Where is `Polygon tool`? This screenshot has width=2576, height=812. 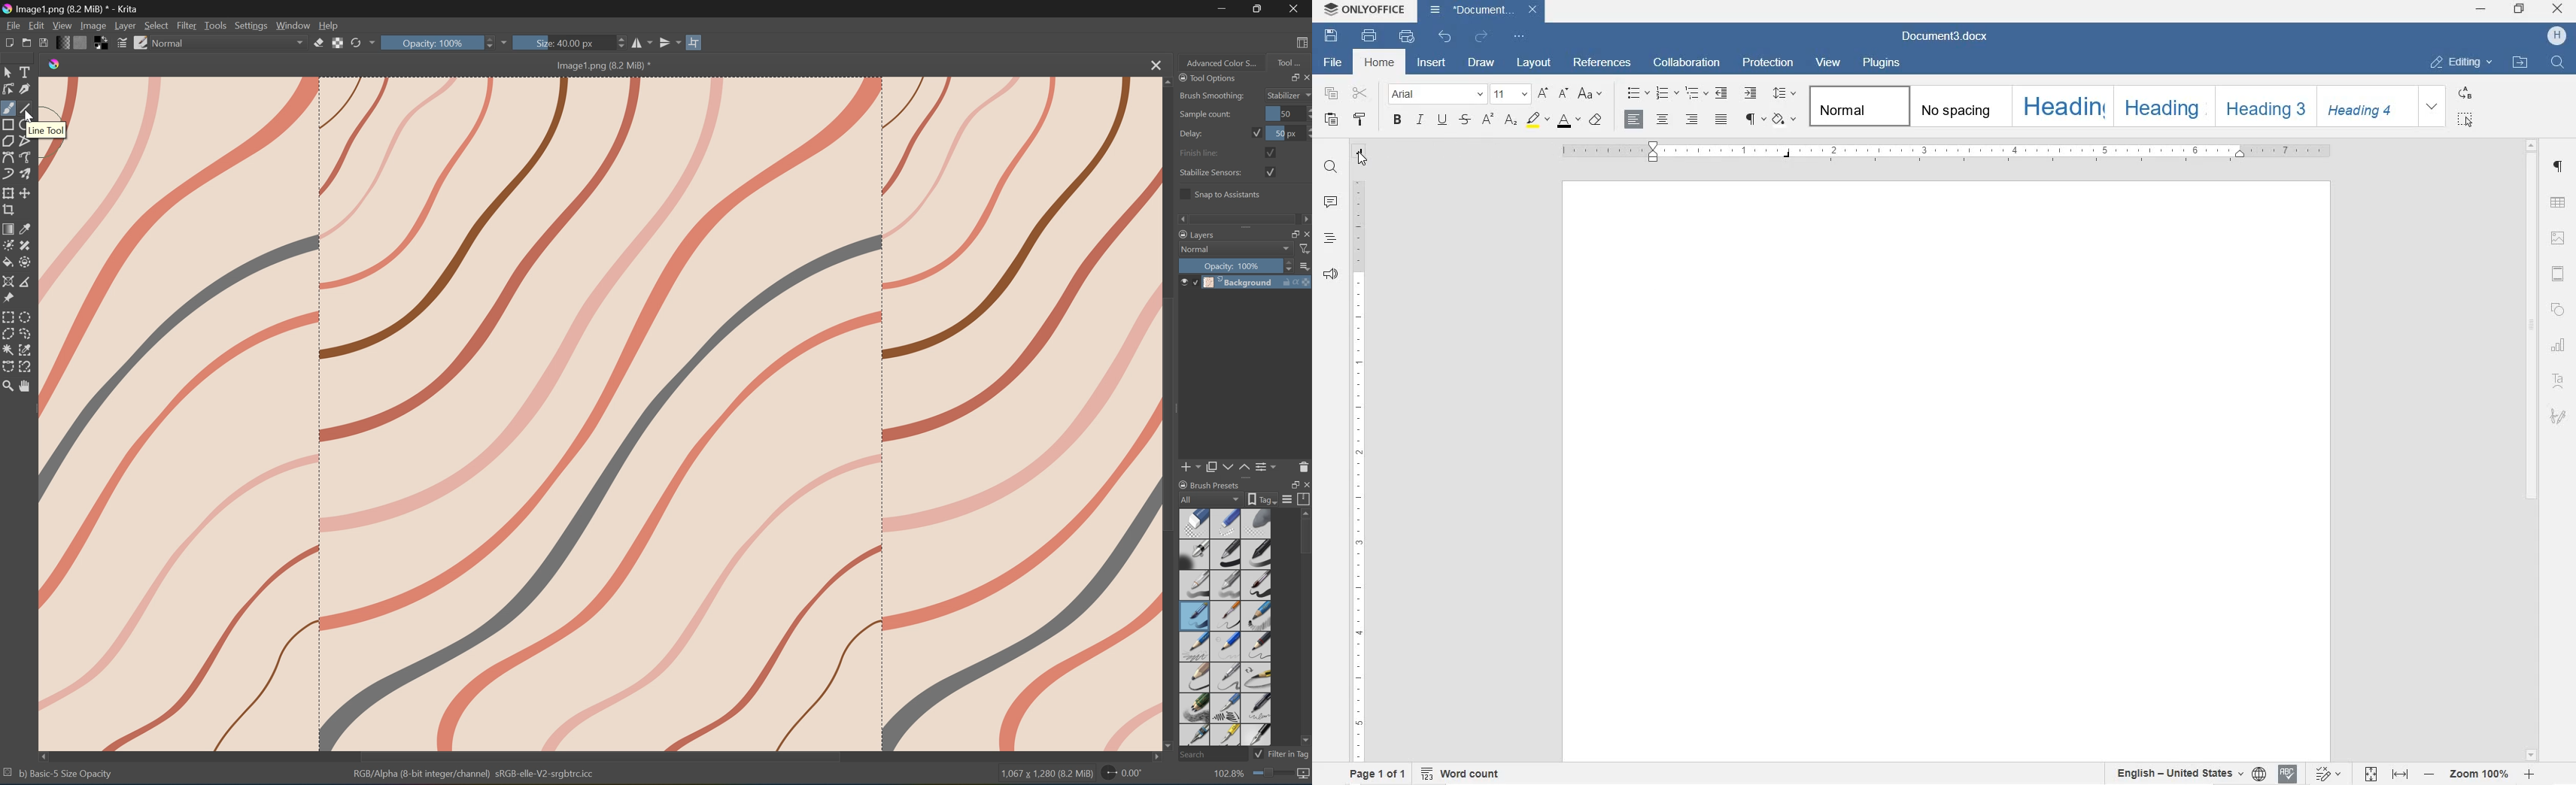
Polygon tool is located at coordinates (11, 141).